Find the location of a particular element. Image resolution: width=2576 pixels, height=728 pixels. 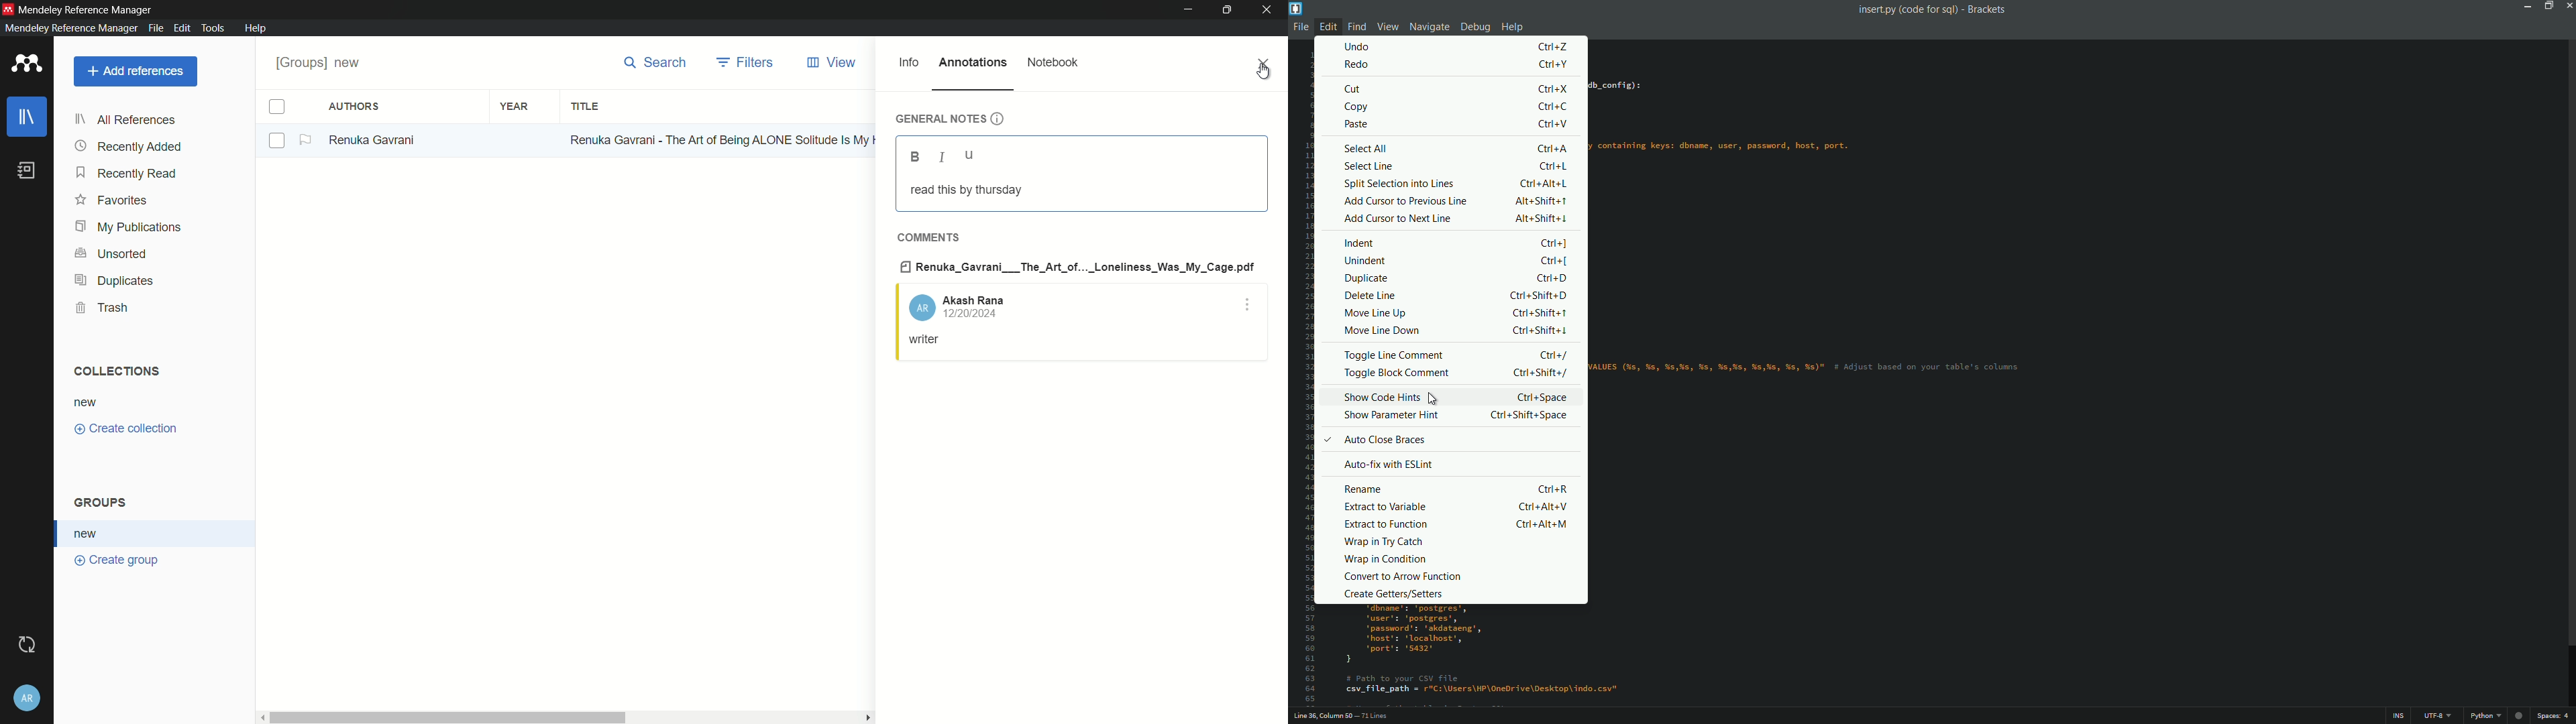

keyboard shortcut is located at coordinates (1526, 417).